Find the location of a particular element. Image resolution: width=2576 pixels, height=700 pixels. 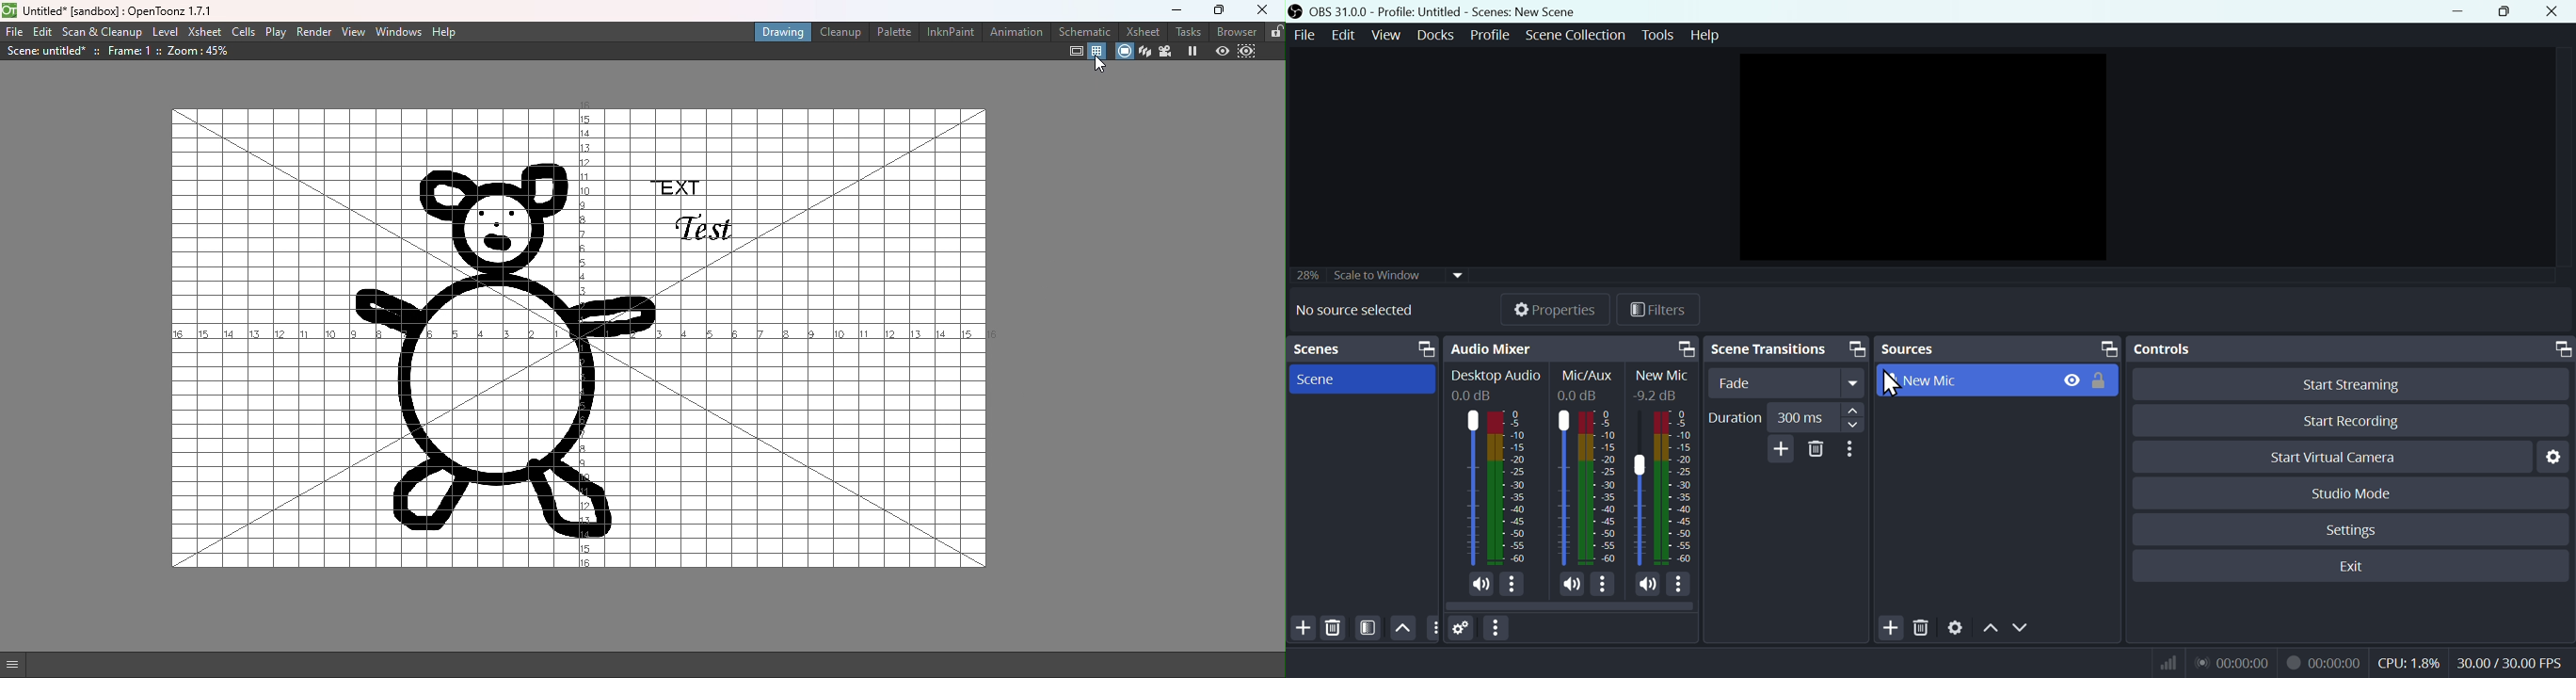

Edit is located at coordinates (1340, 36).